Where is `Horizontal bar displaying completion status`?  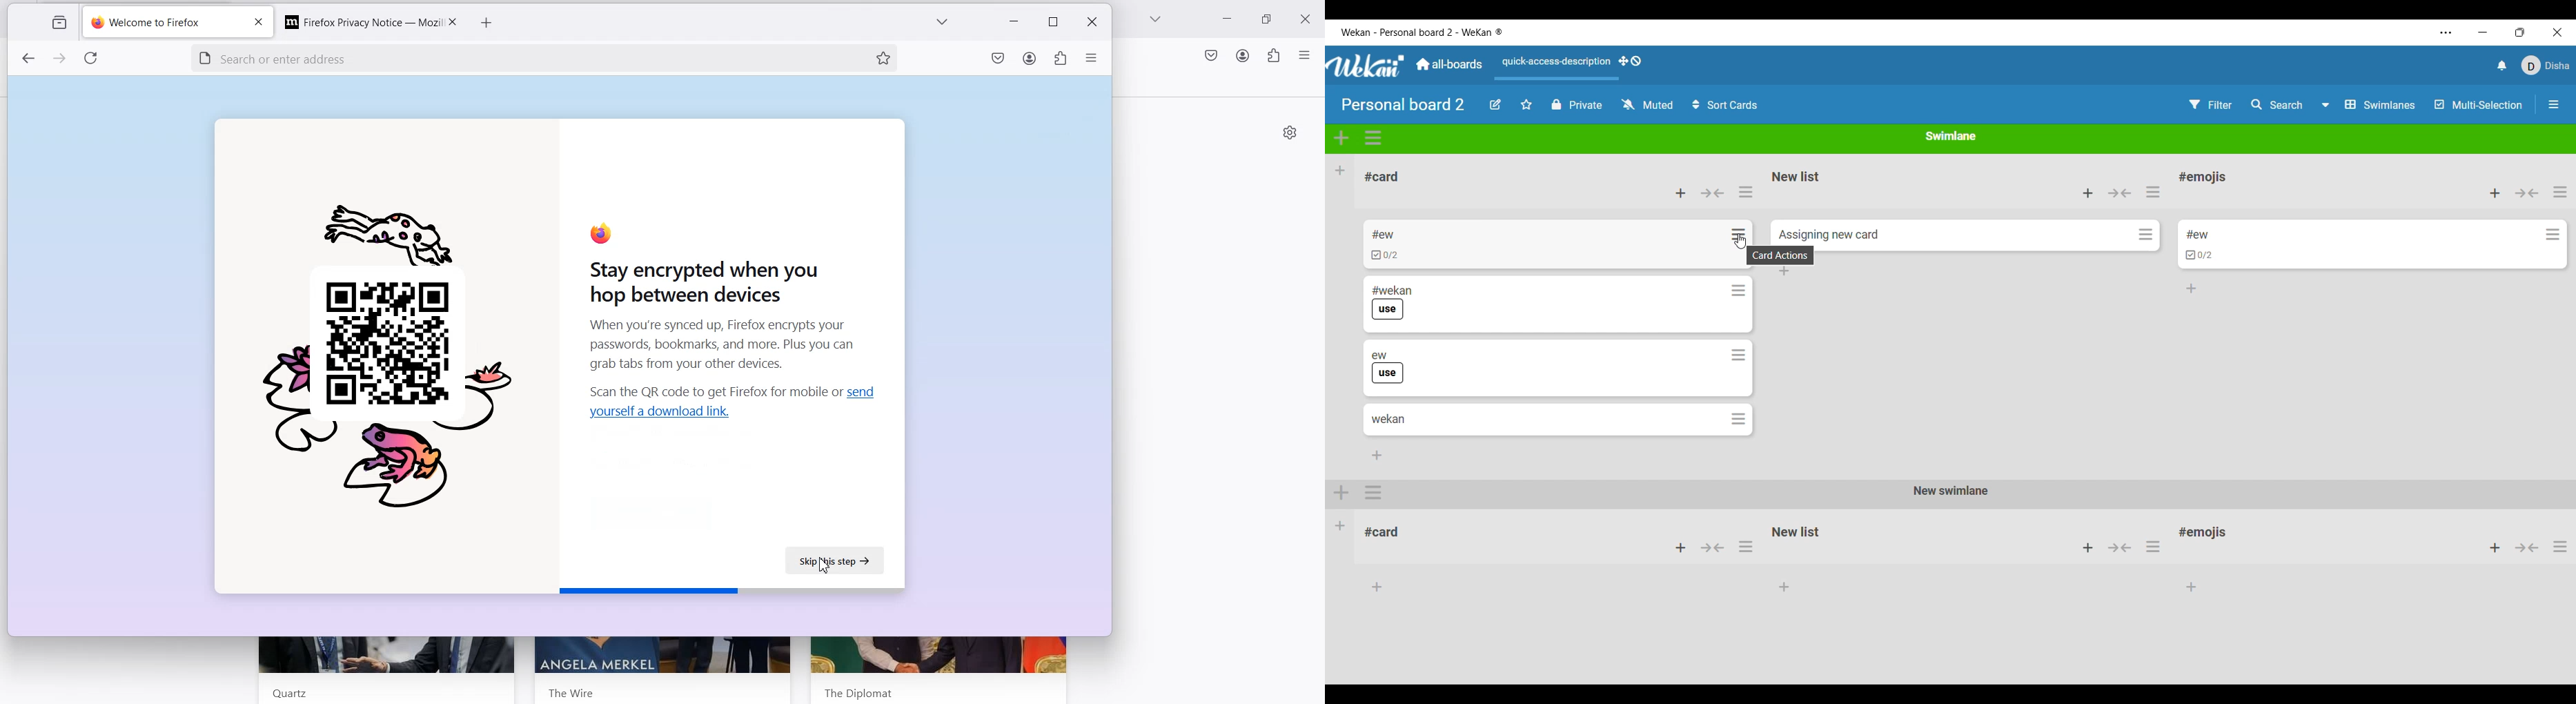 Horizontal bar displaying completion status is located at coordinates (731, 590).